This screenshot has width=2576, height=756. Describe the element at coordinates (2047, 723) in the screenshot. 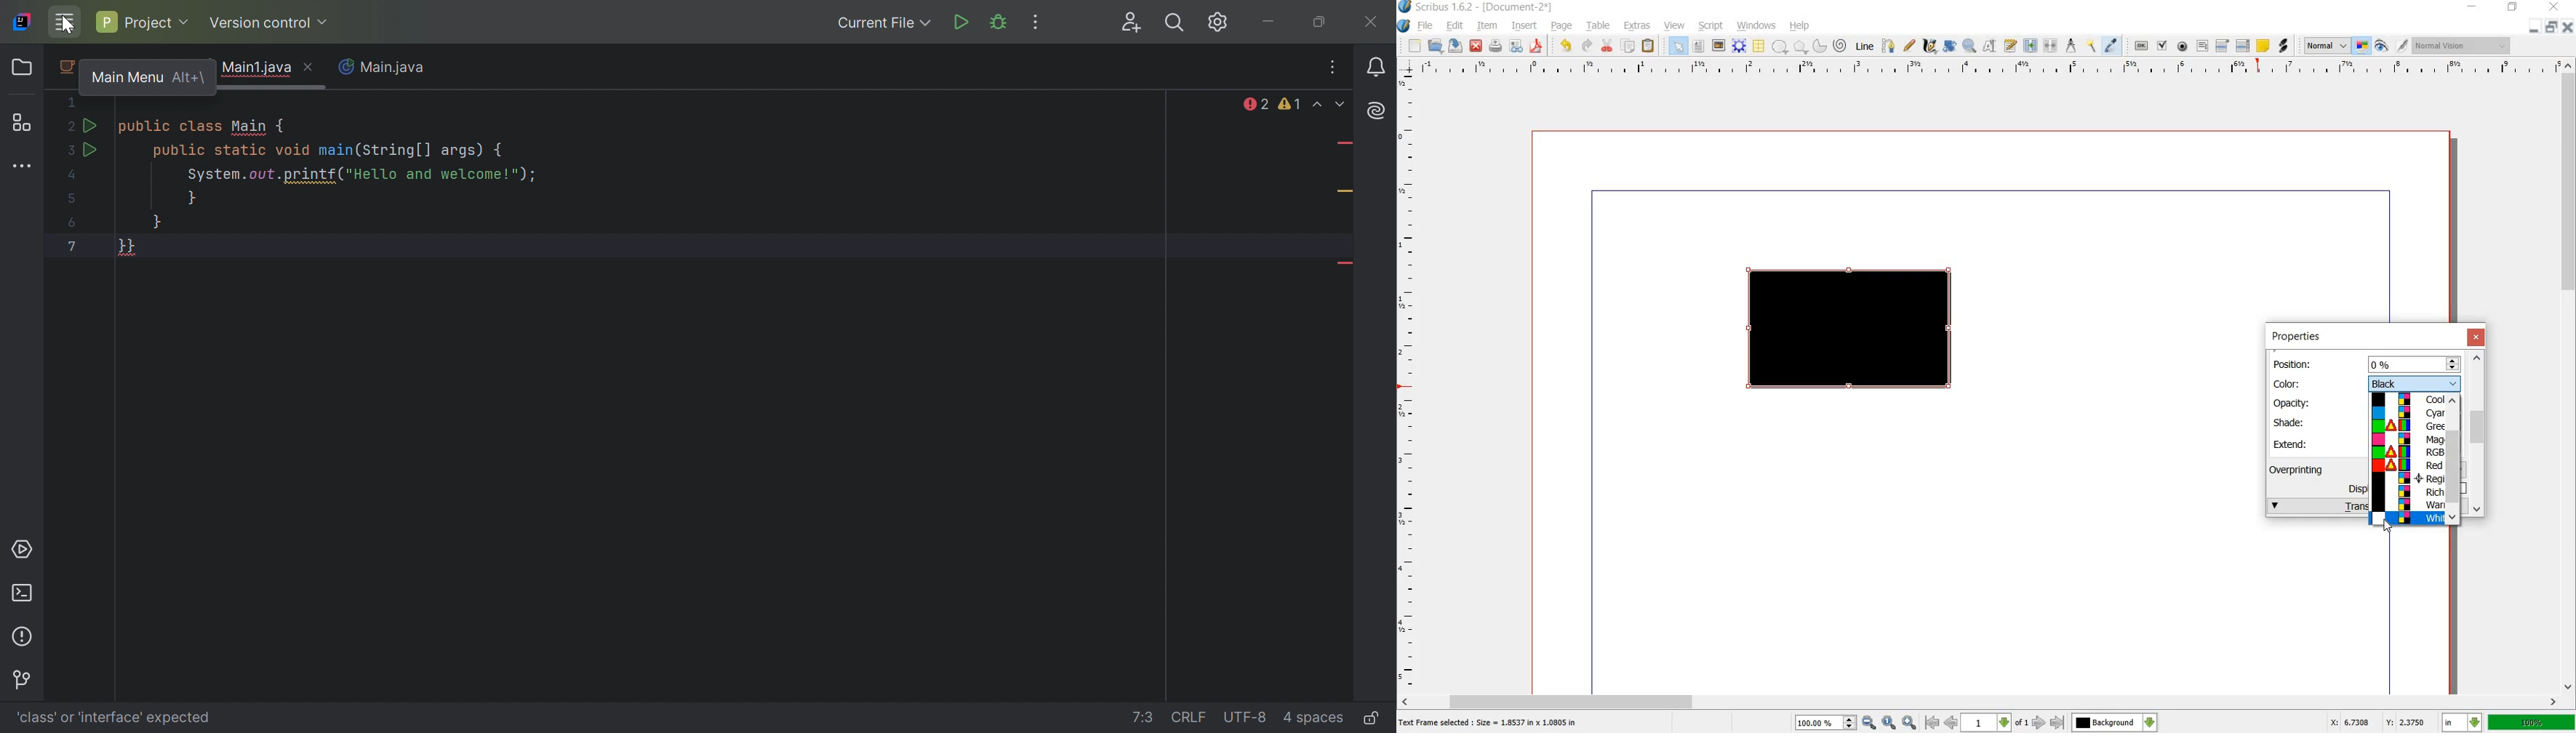

I see `go to next or last page` at that location.